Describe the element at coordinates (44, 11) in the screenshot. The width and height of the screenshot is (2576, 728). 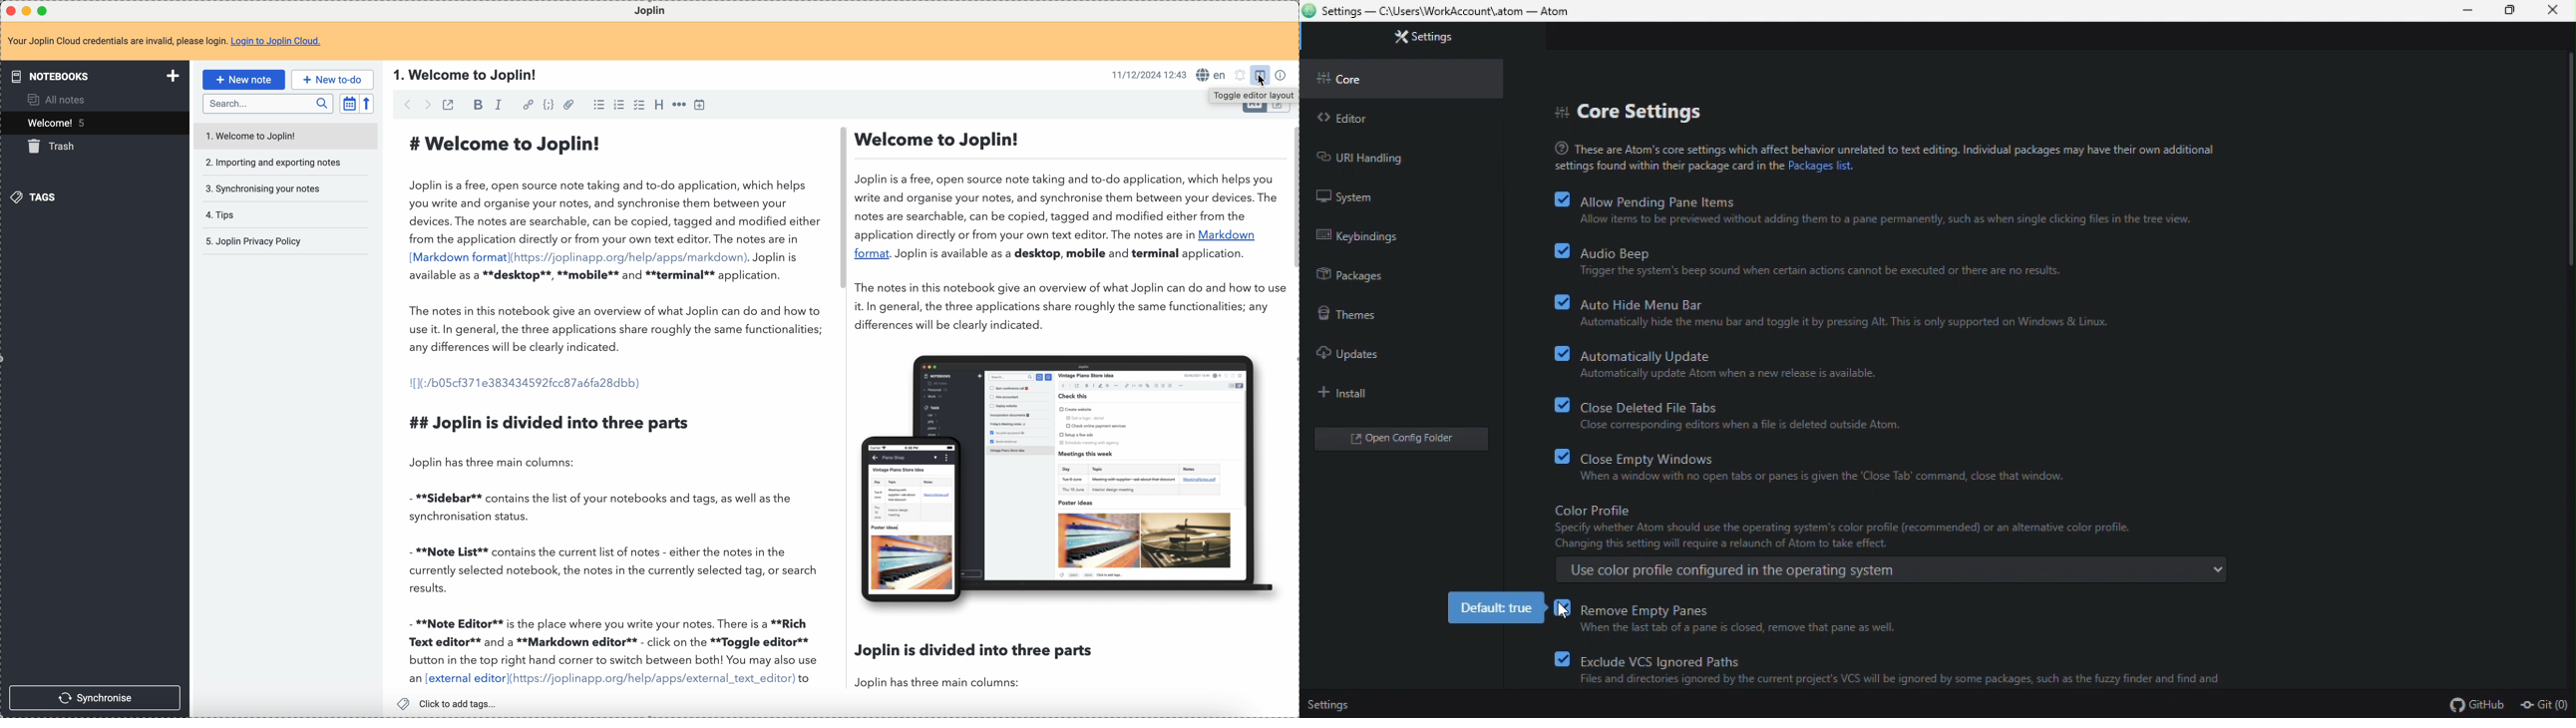
I see `maximize` at that location.